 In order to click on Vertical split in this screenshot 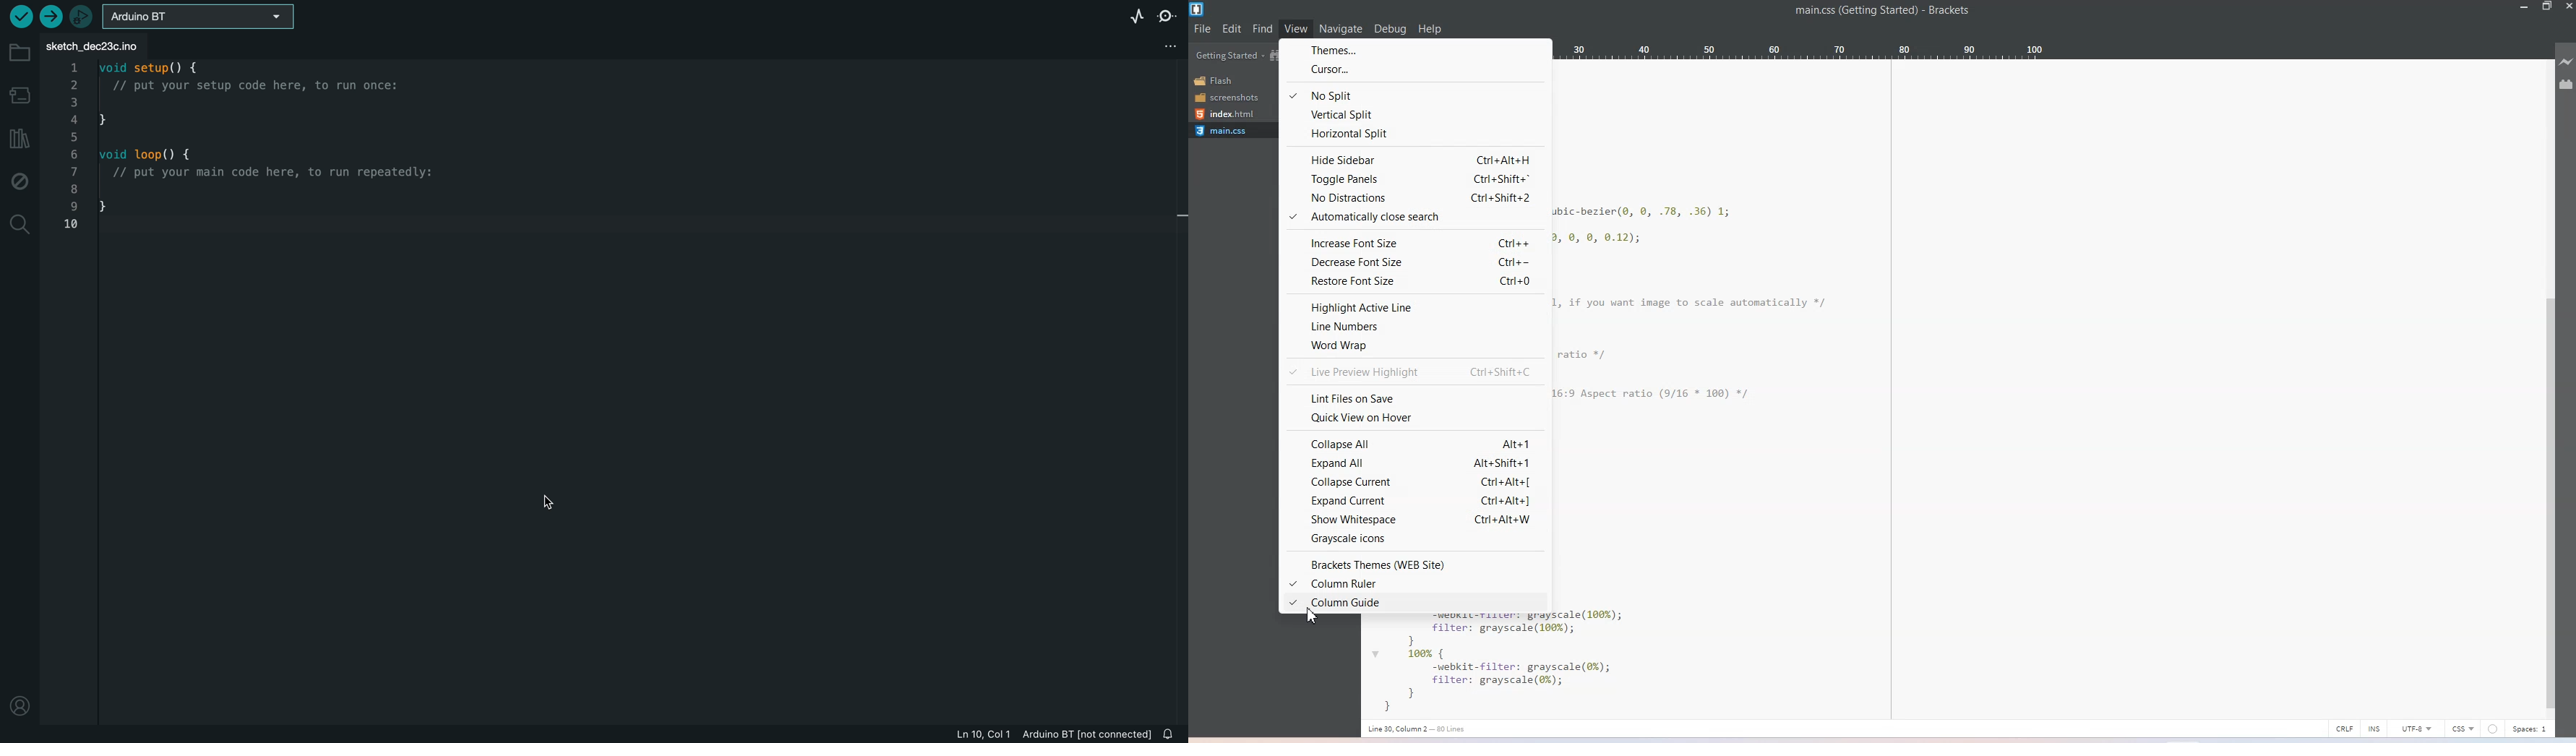, I will do `click(1417, 114)`.